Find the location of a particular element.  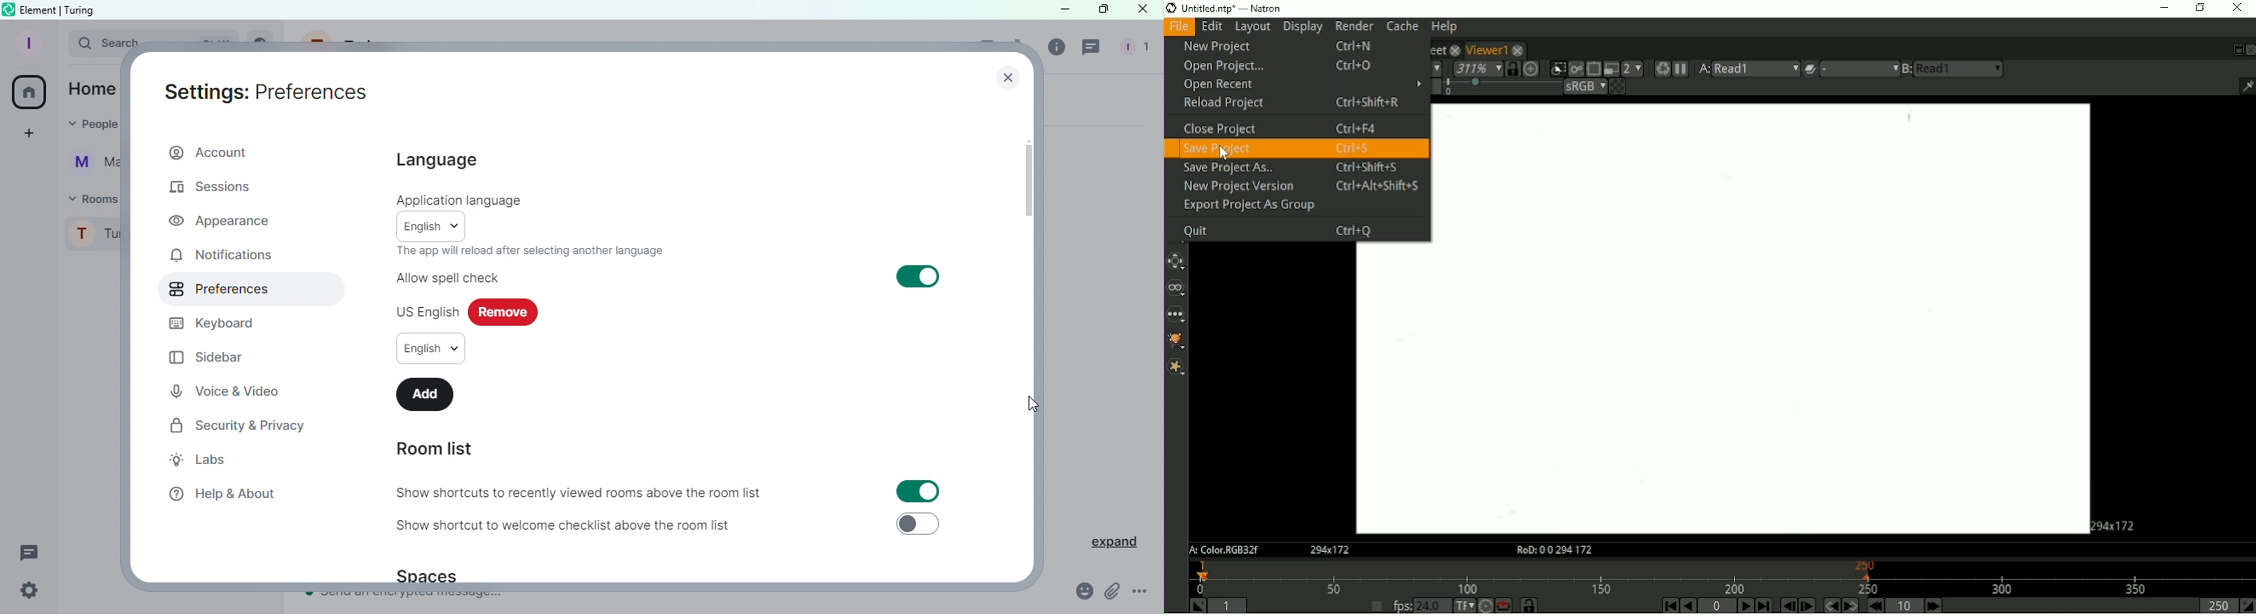

Room info is located at coordinates (1058, 51).